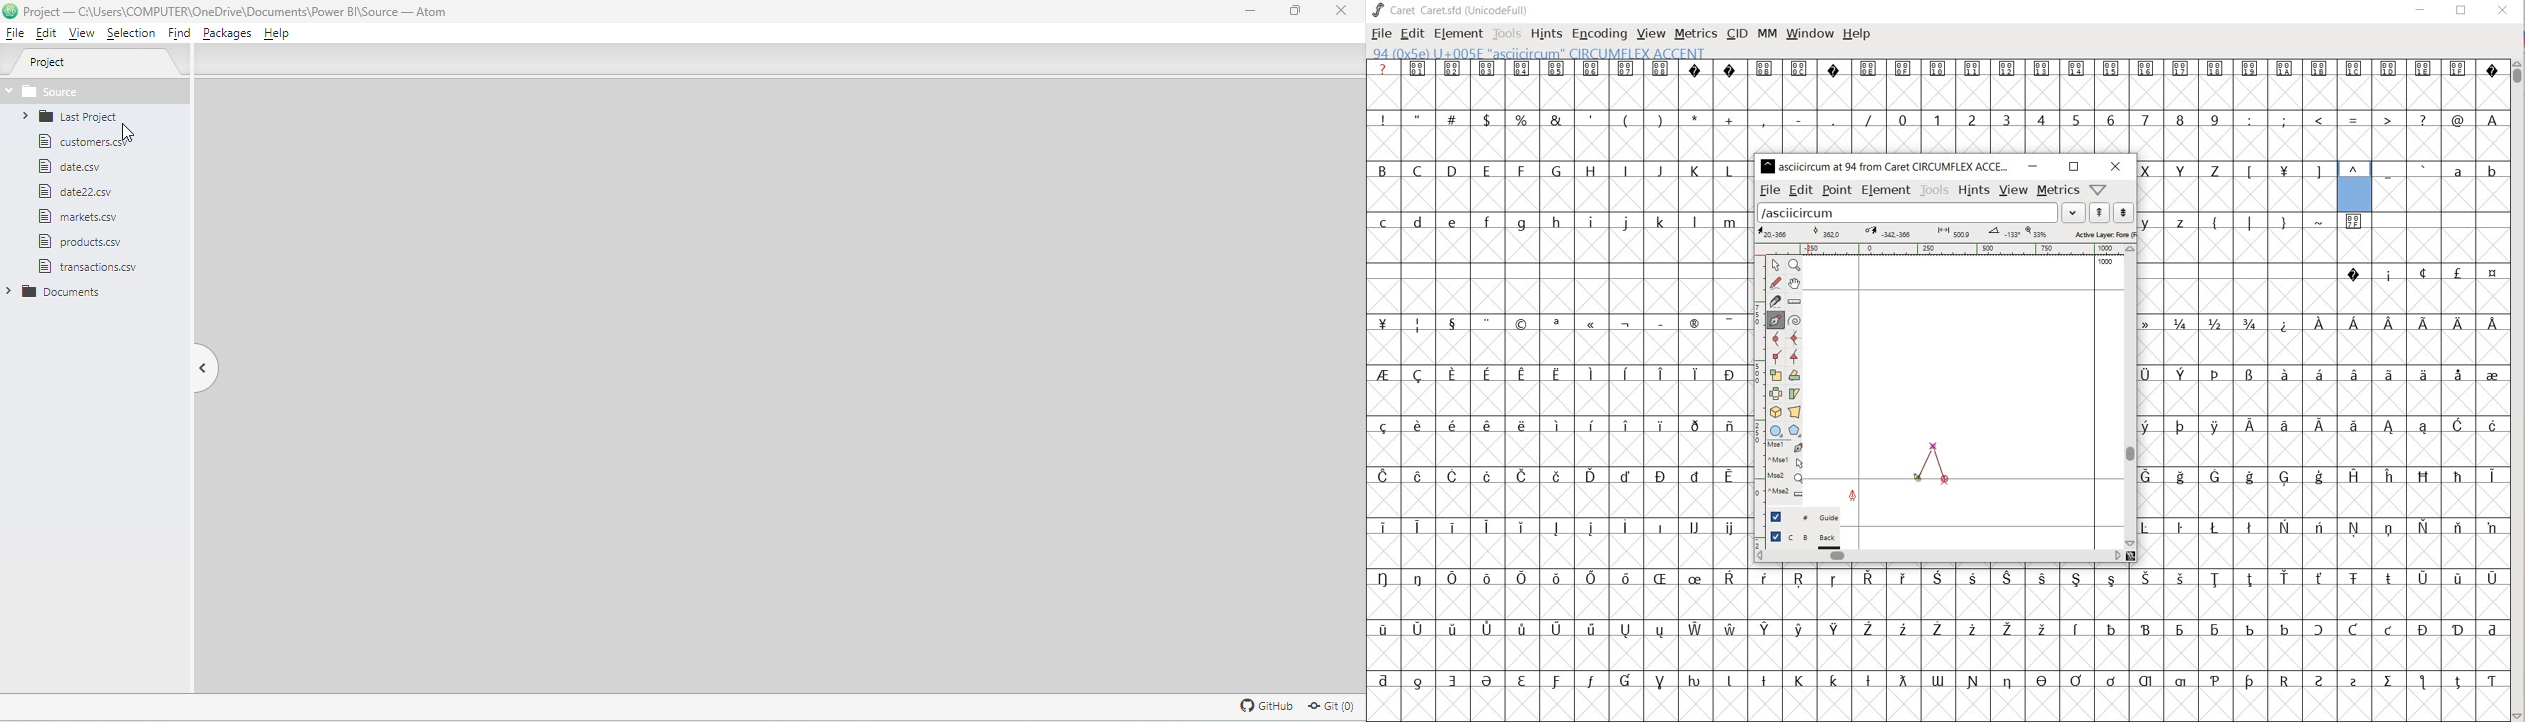  Describe the element at coordinates (131, 33) in the screenshot. I see `Selection` at that location.